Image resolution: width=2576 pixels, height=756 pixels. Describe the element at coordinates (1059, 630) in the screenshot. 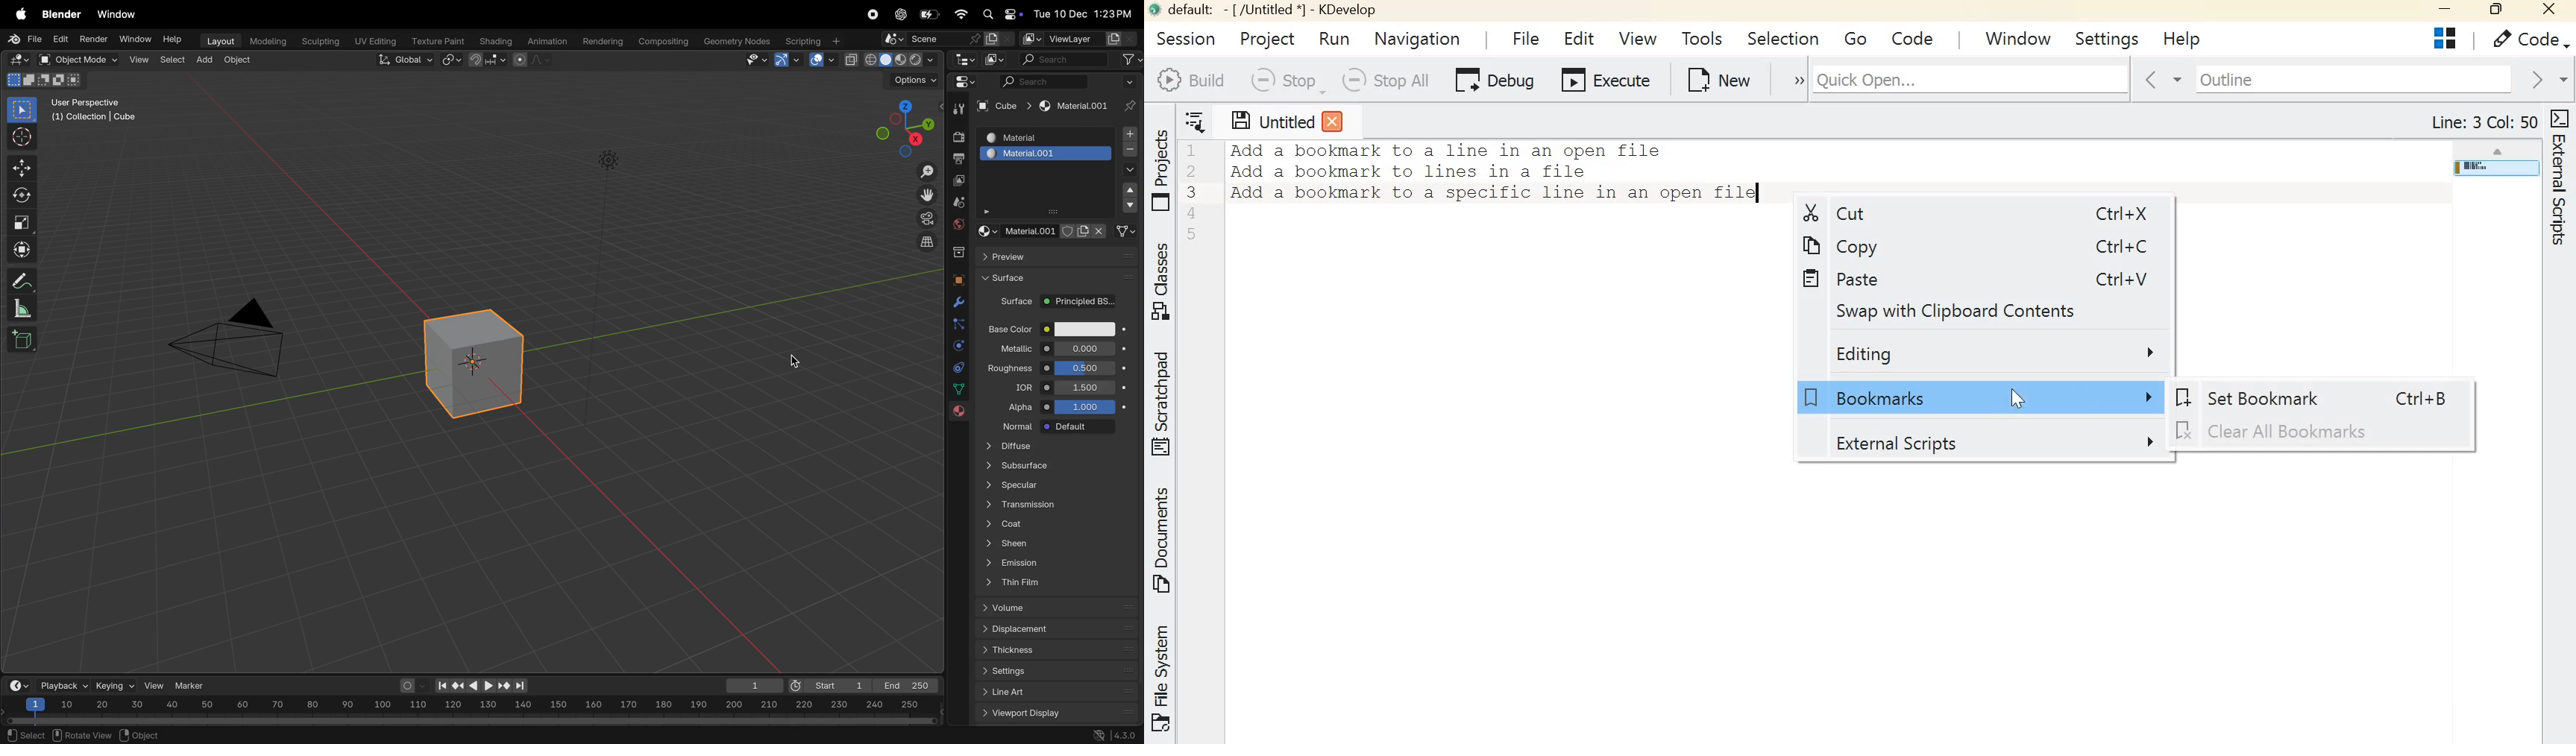

I see `displacement` at that location.